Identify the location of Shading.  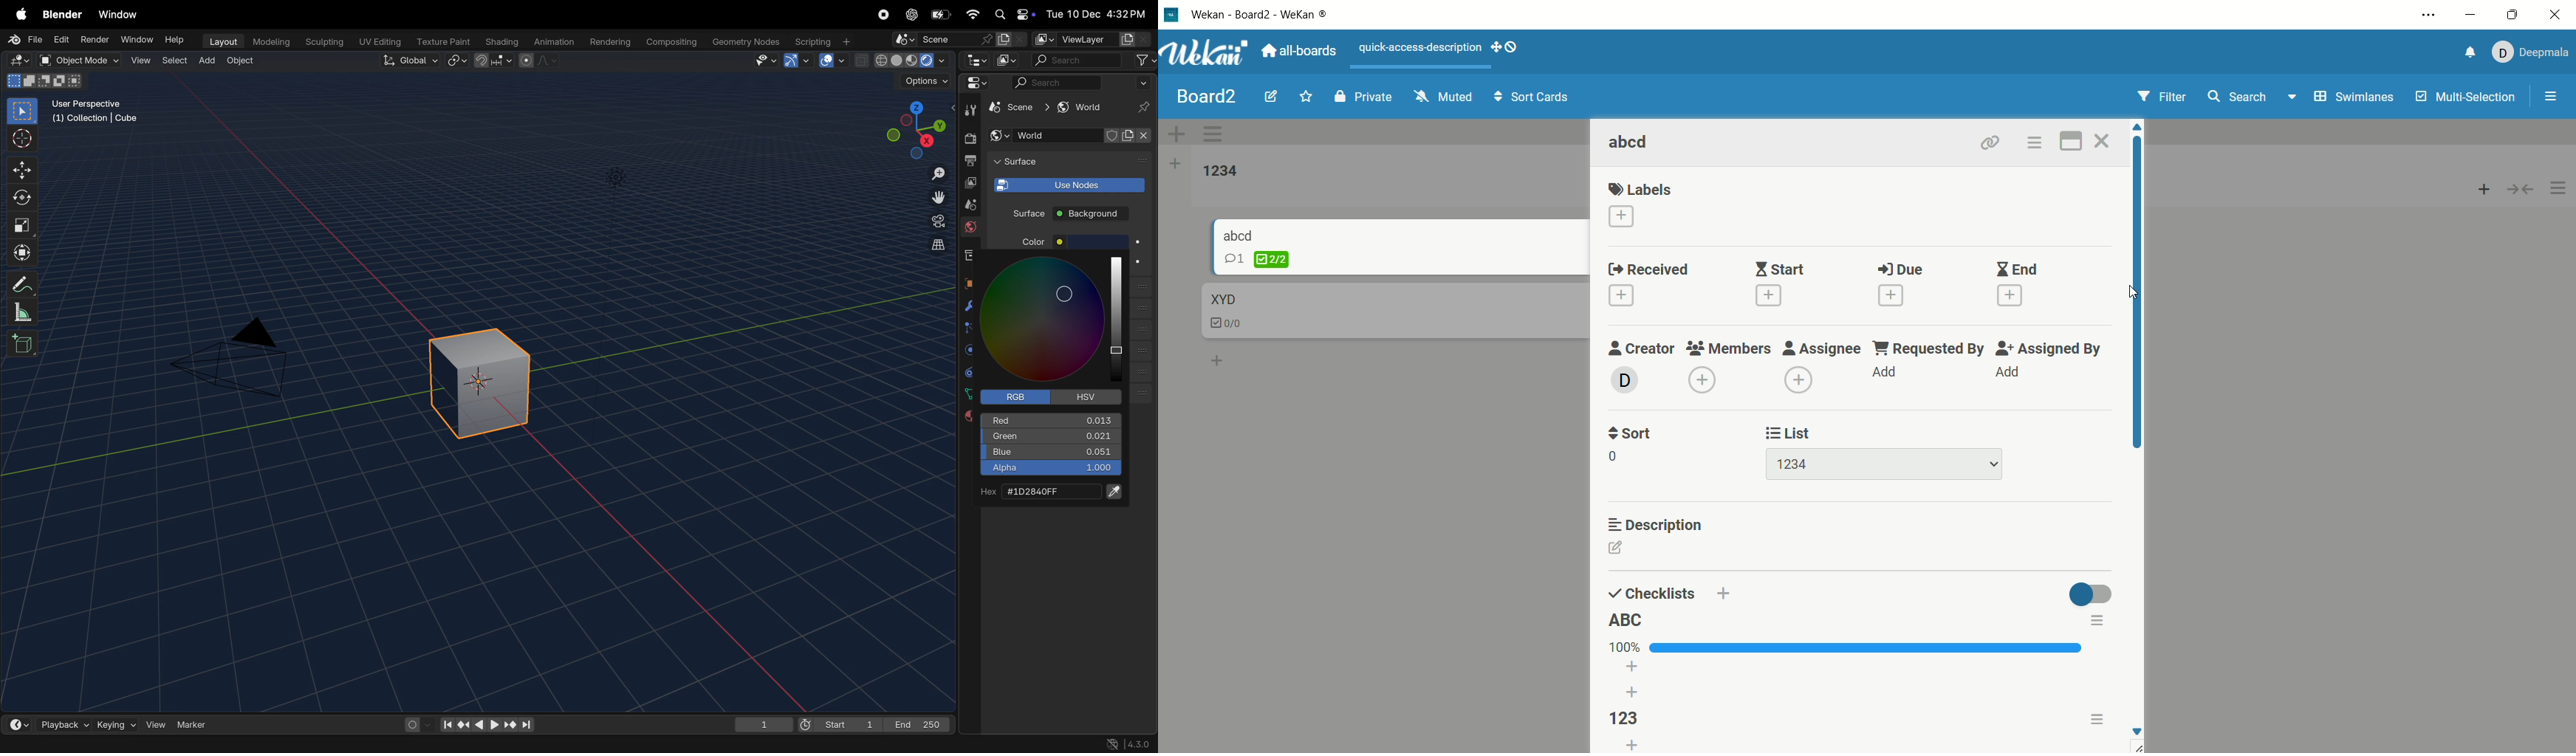
(500, 41).